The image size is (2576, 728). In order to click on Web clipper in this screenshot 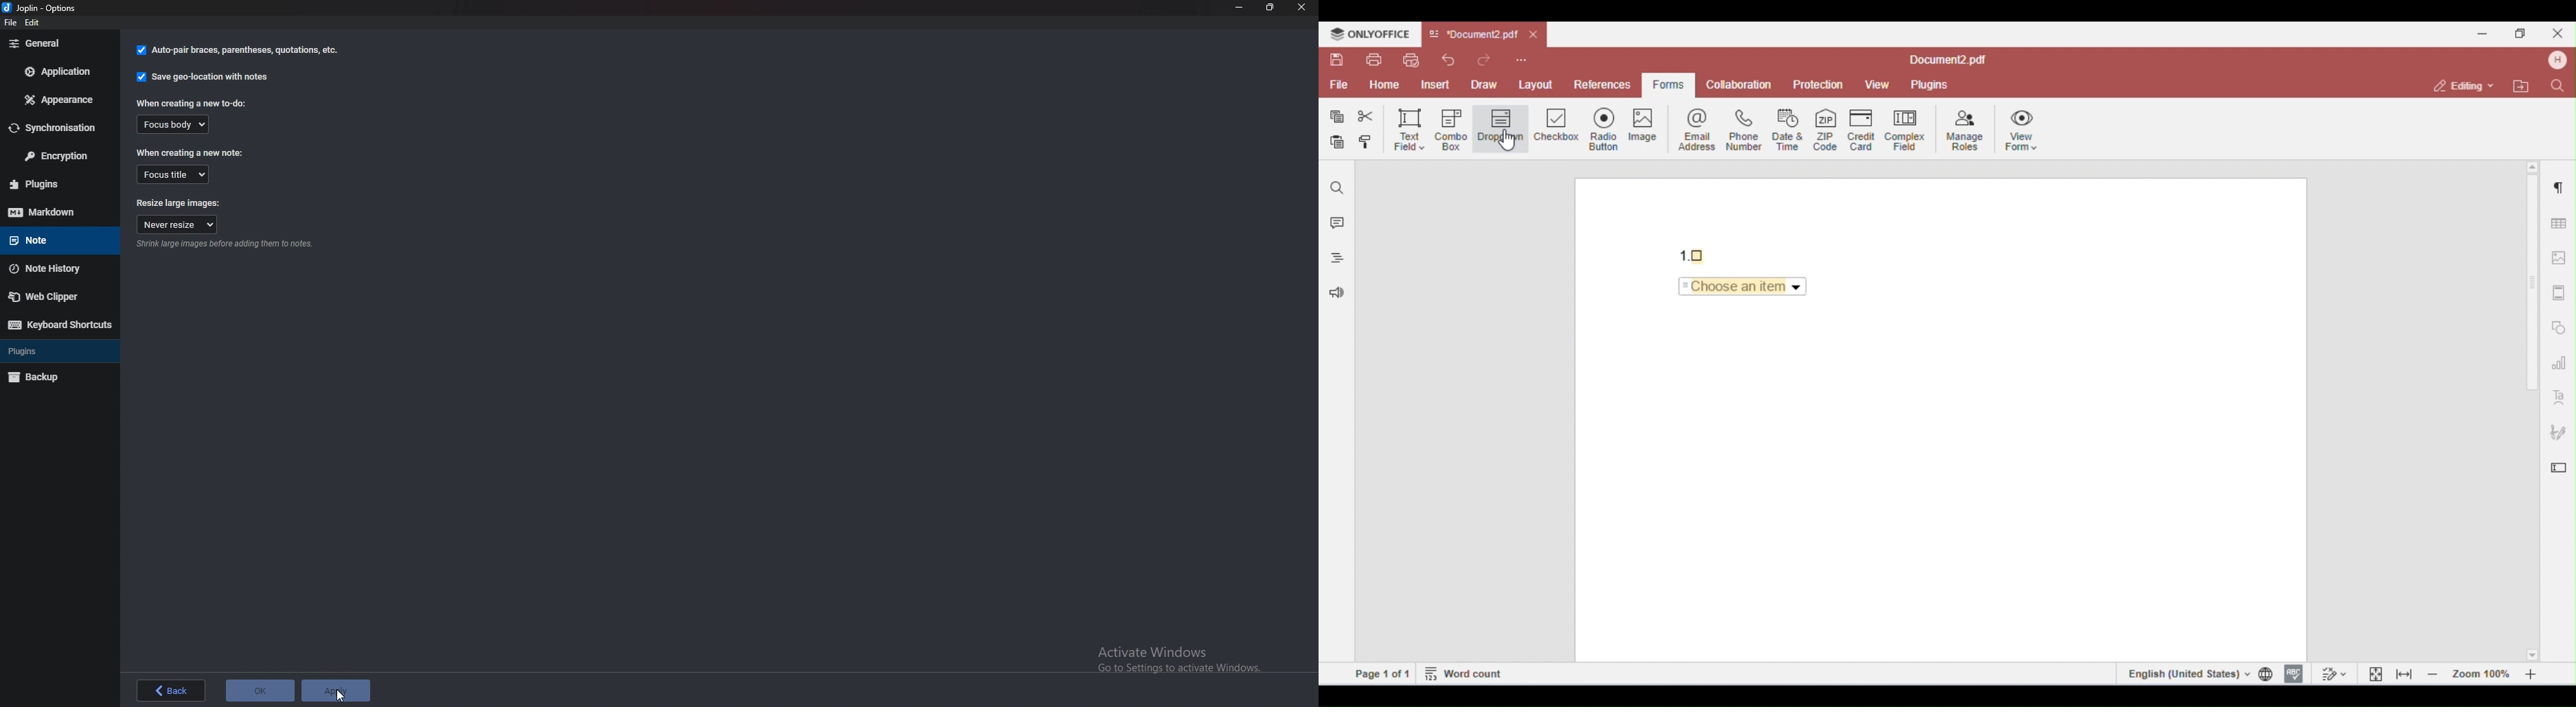, I will do `click(56, 296)`.